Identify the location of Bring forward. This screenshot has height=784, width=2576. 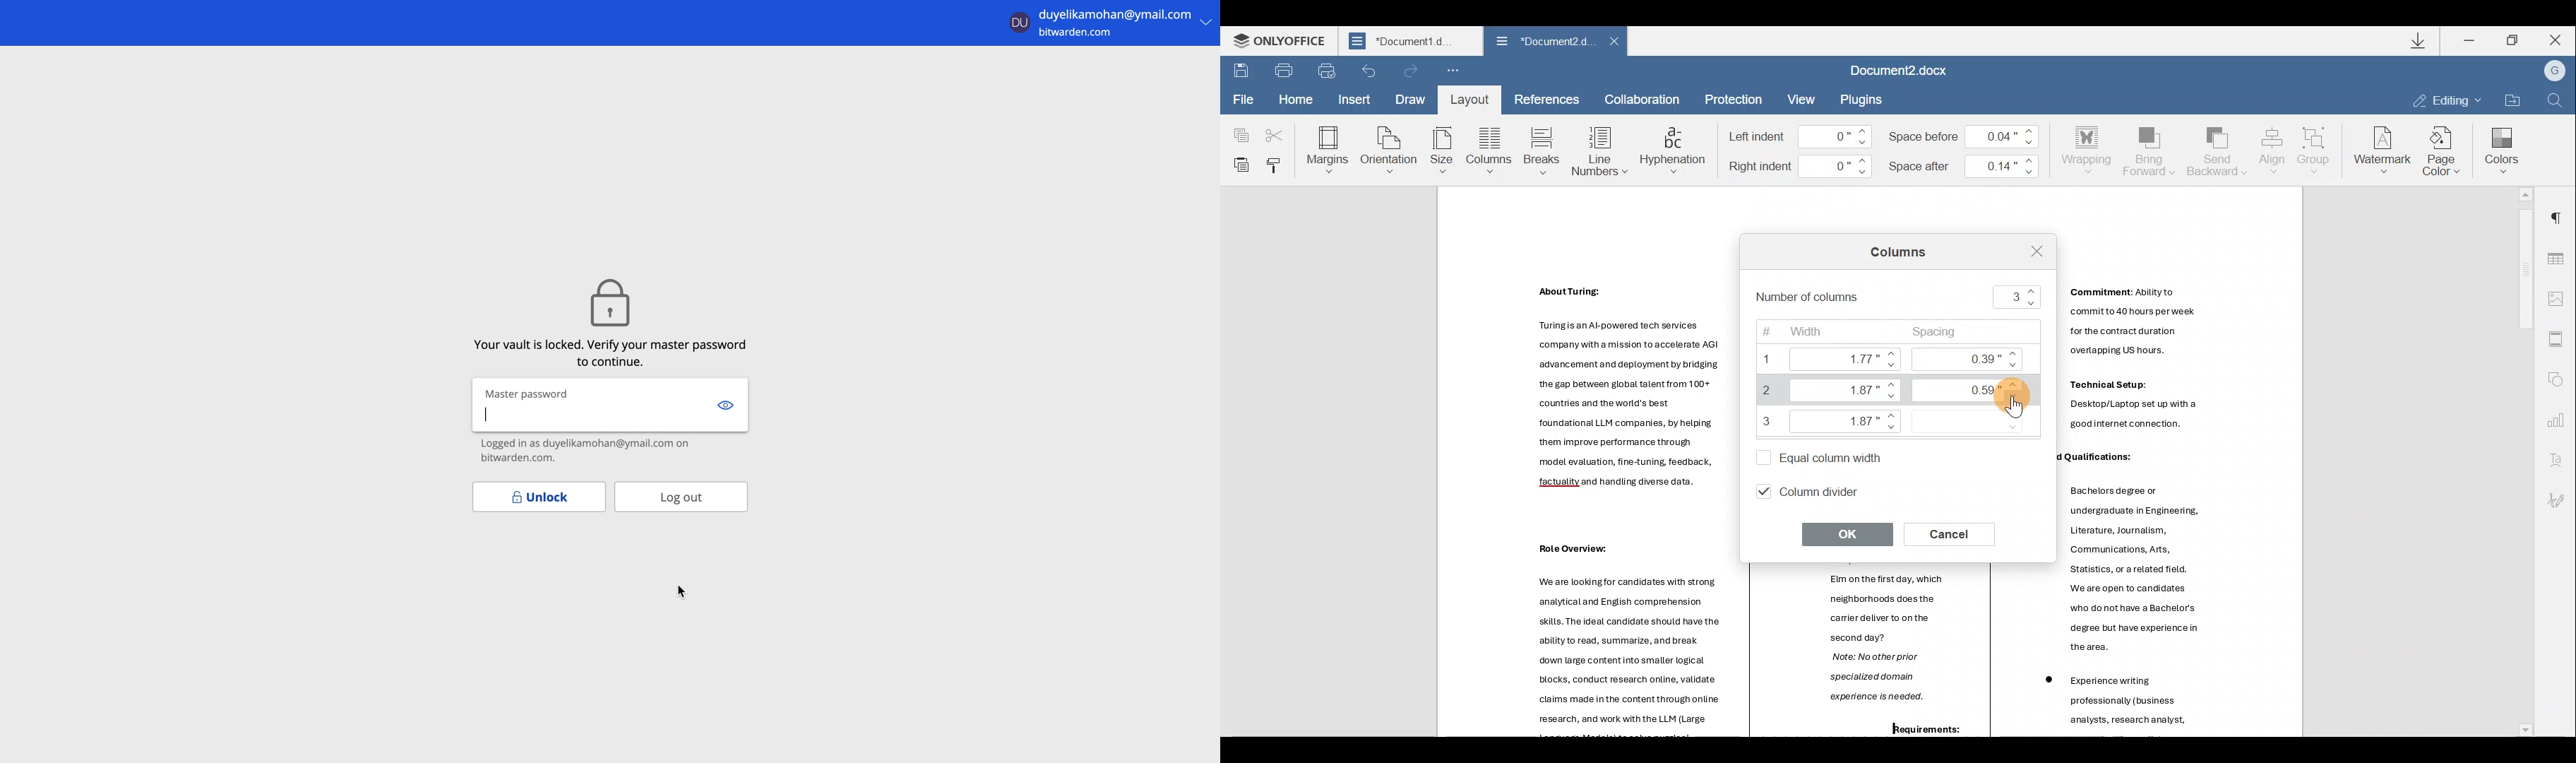
(2149, 149).